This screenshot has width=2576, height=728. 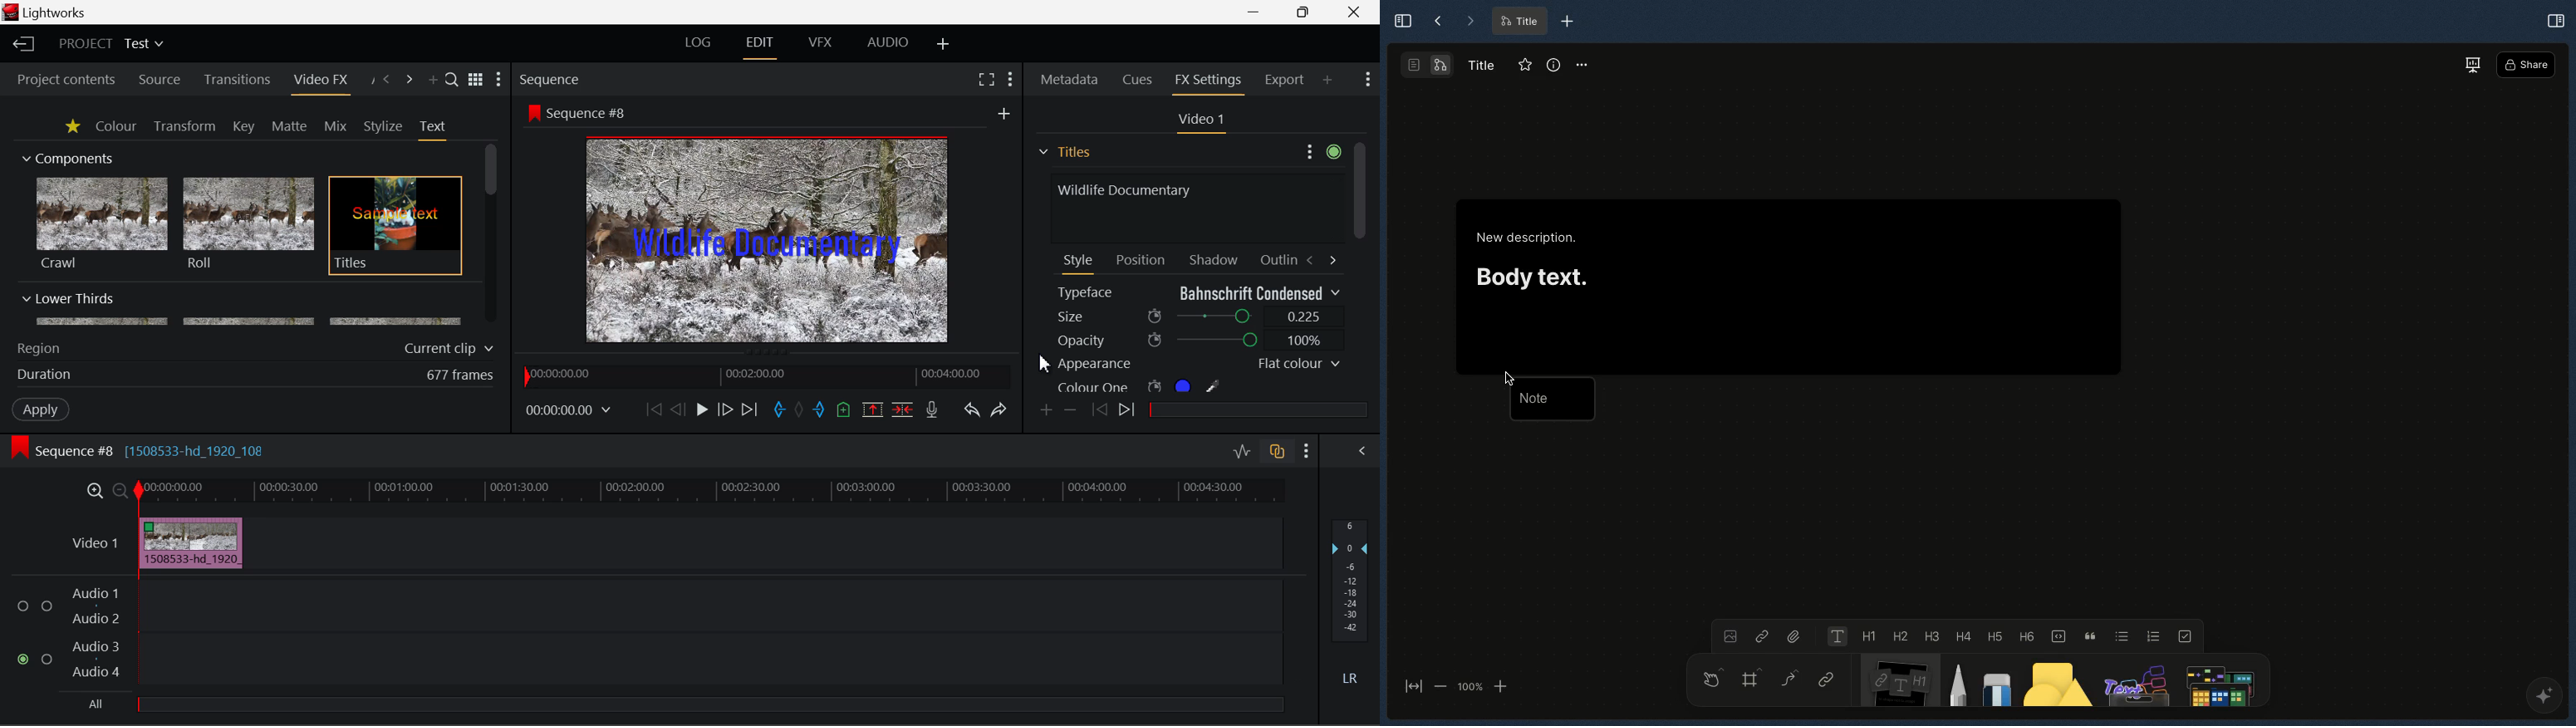 I want to click on Present, so click(x=2472, y=64).